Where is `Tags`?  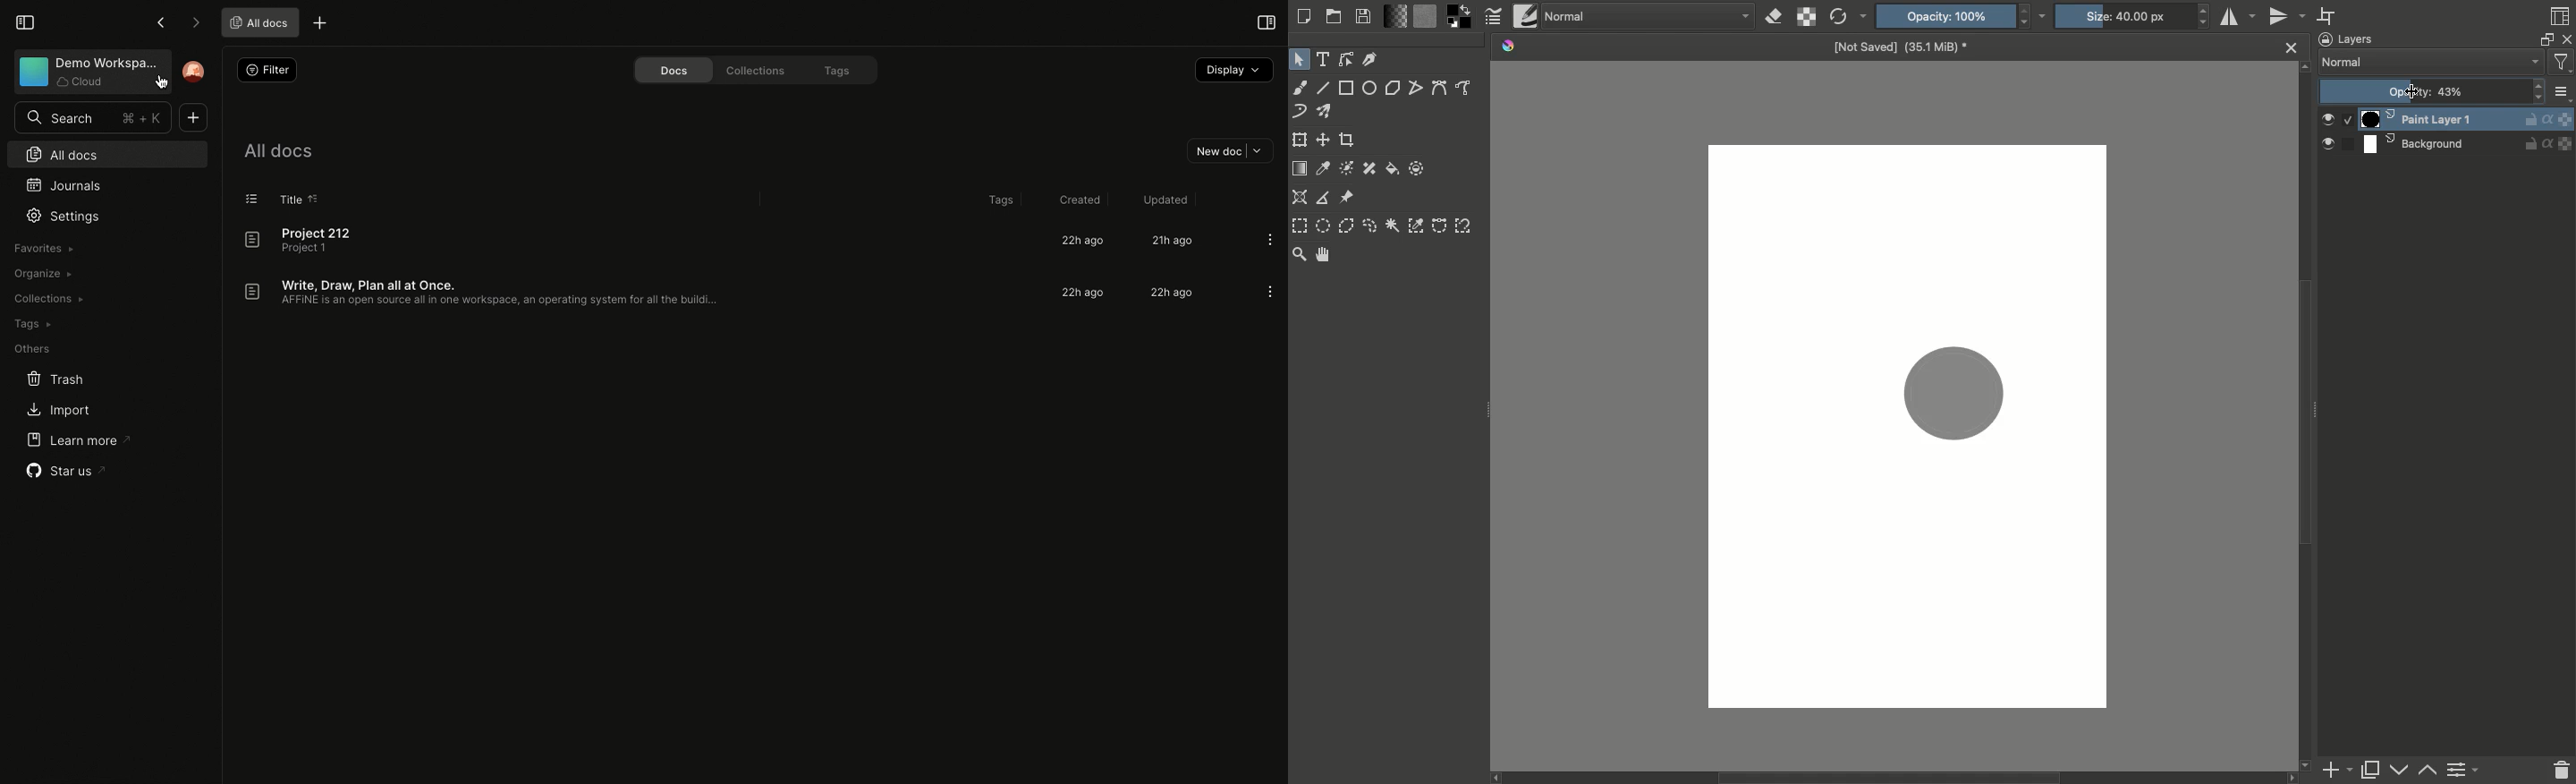 Tags is located at coordinates (838, 70).